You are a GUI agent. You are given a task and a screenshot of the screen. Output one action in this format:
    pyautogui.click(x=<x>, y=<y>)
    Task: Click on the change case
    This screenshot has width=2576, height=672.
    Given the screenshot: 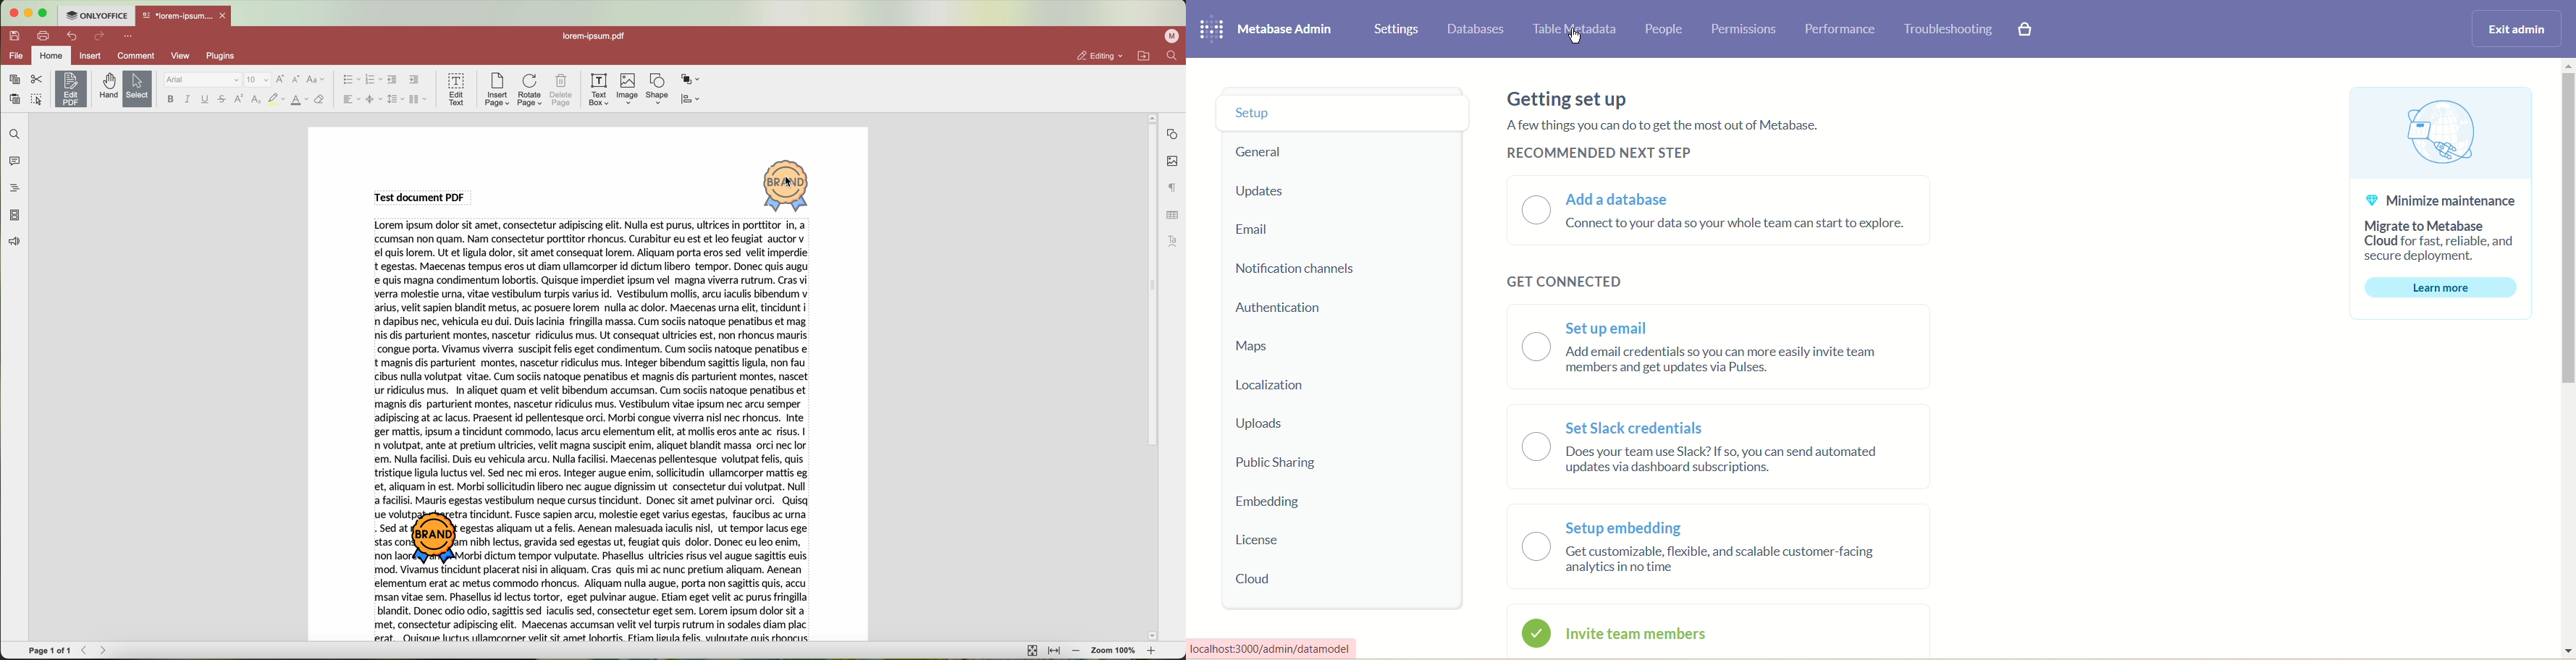 What is the action you would take?
    pyautogui.click(x=315, y=80)
    